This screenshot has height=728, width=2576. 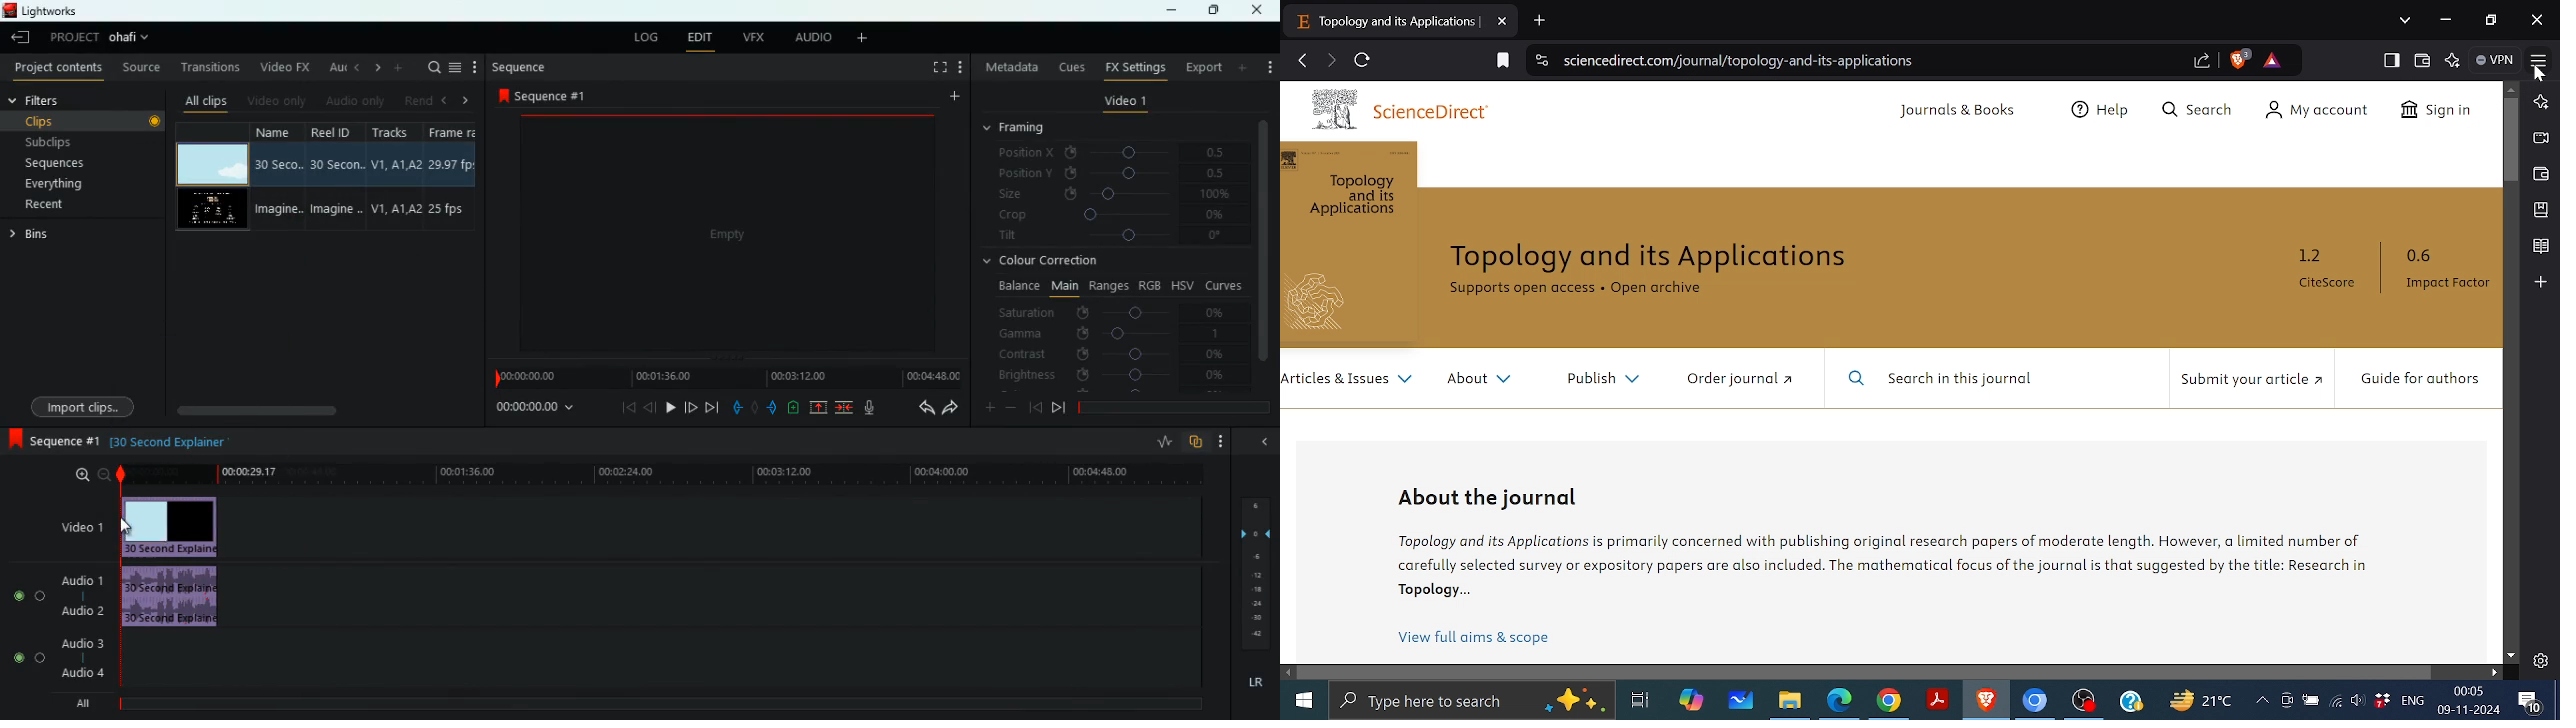 I want to click on  Help, so click(x=2105, y=108).